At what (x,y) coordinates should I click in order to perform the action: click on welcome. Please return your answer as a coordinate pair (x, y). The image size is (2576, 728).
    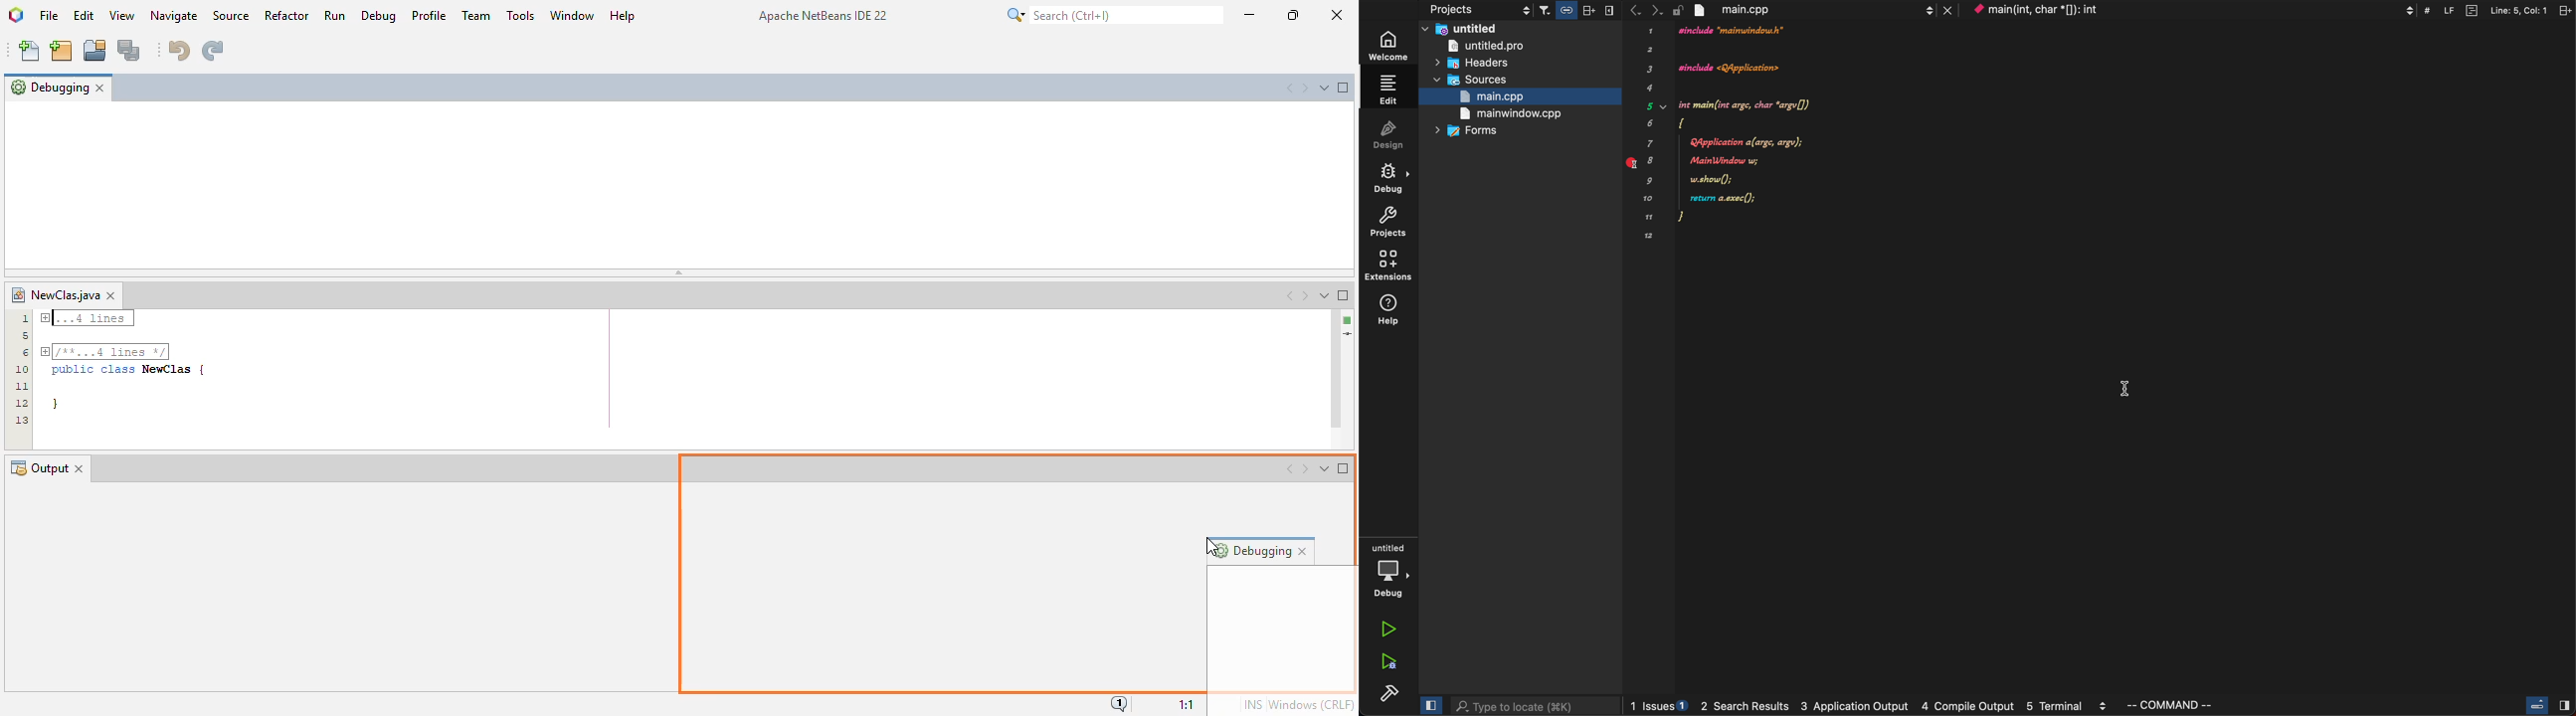
    Looking at the image, I should click on (1389, 44).